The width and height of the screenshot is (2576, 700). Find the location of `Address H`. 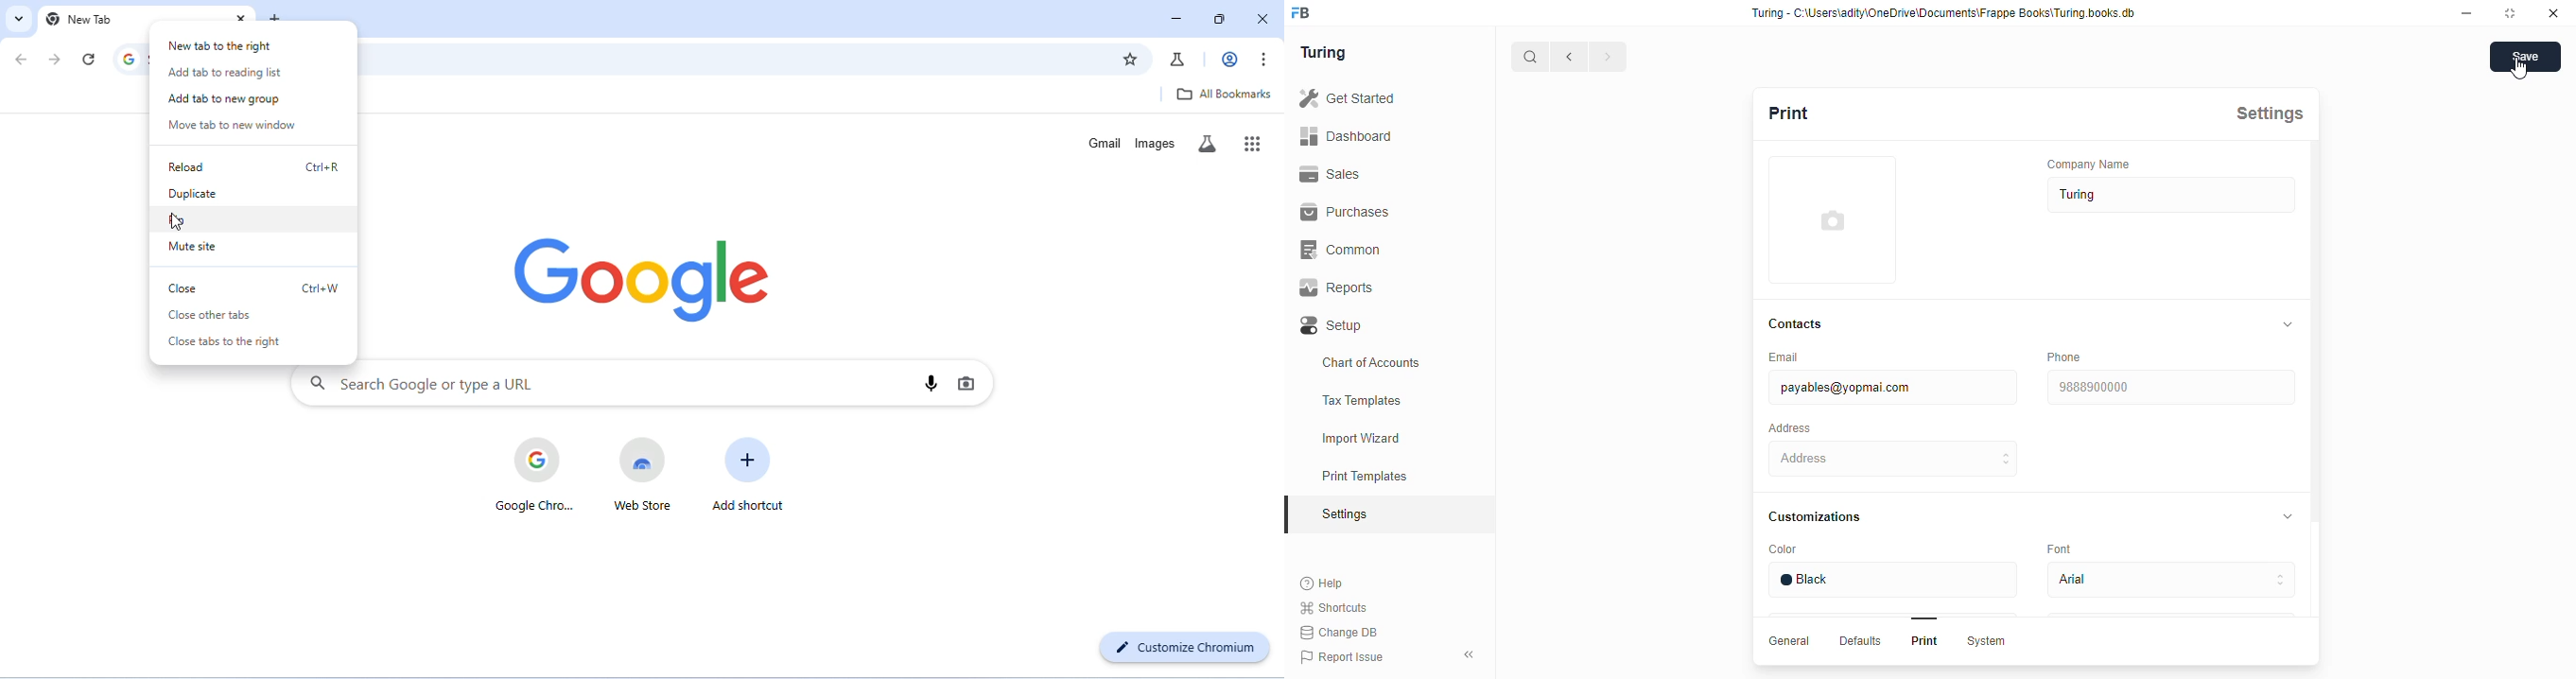

Address H is located at coordinates (1918, 455).